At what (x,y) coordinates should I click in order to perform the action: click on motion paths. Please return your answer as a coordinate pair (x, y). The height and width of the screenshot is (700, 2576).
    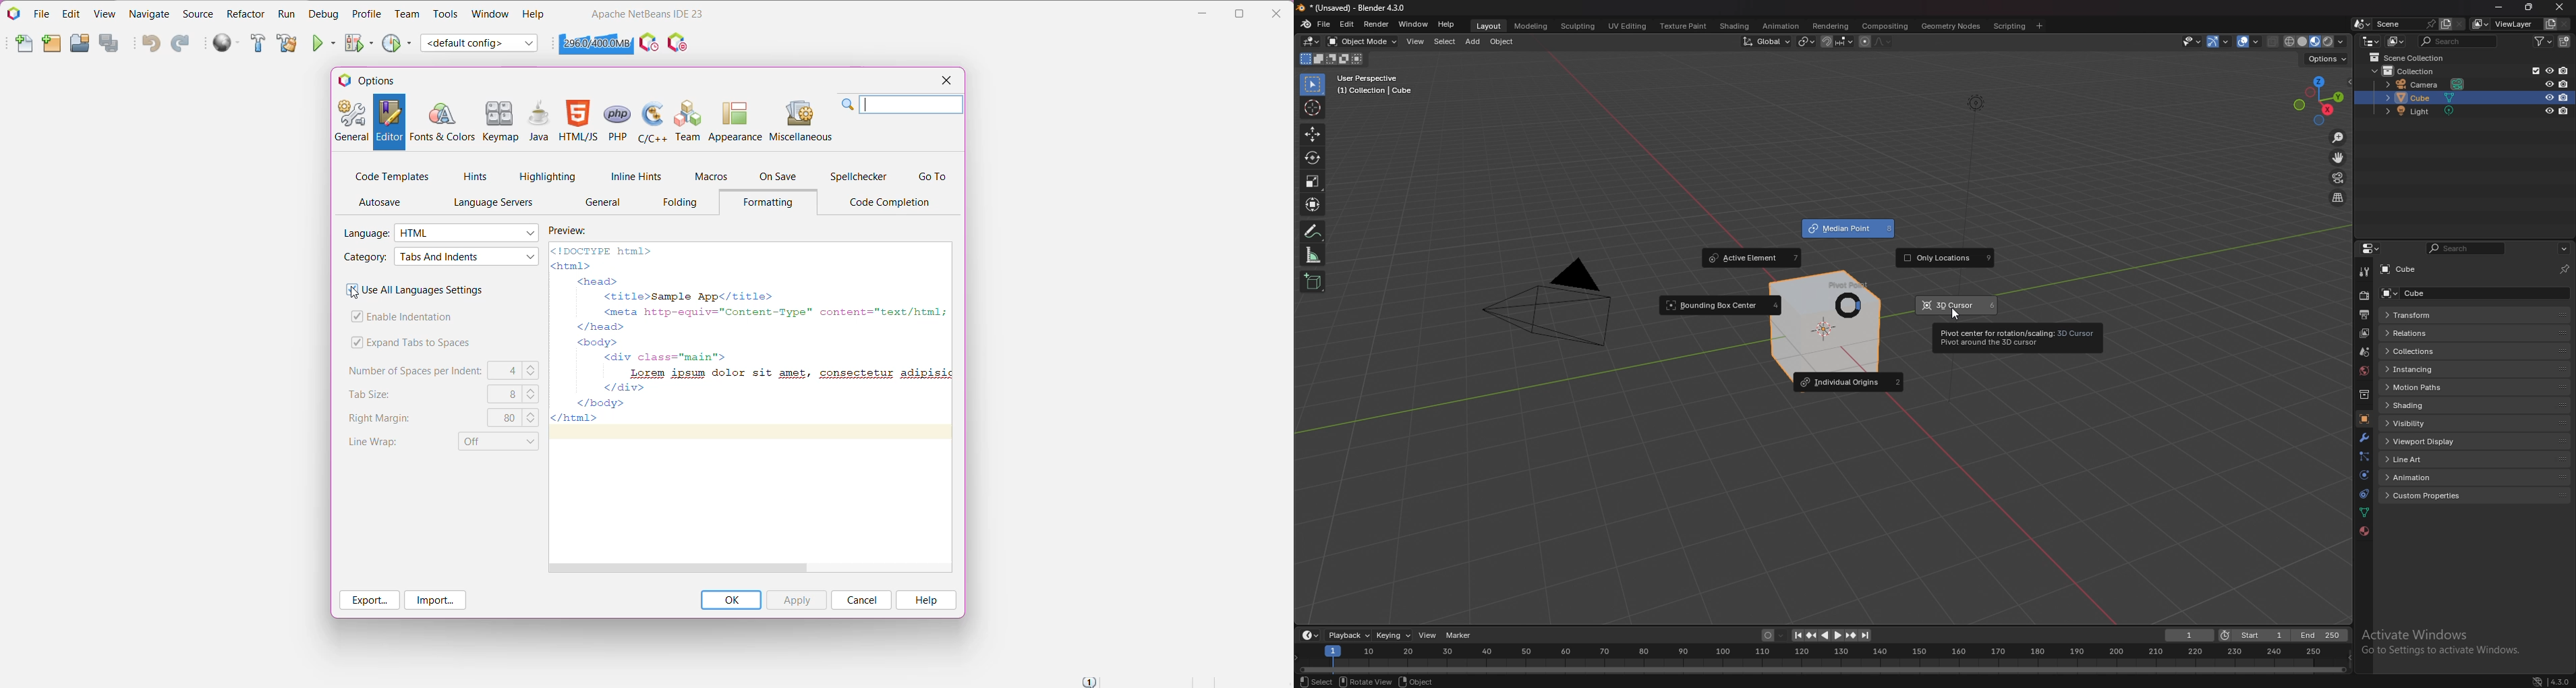
    Looking at the image, I should click on (2428, 387).